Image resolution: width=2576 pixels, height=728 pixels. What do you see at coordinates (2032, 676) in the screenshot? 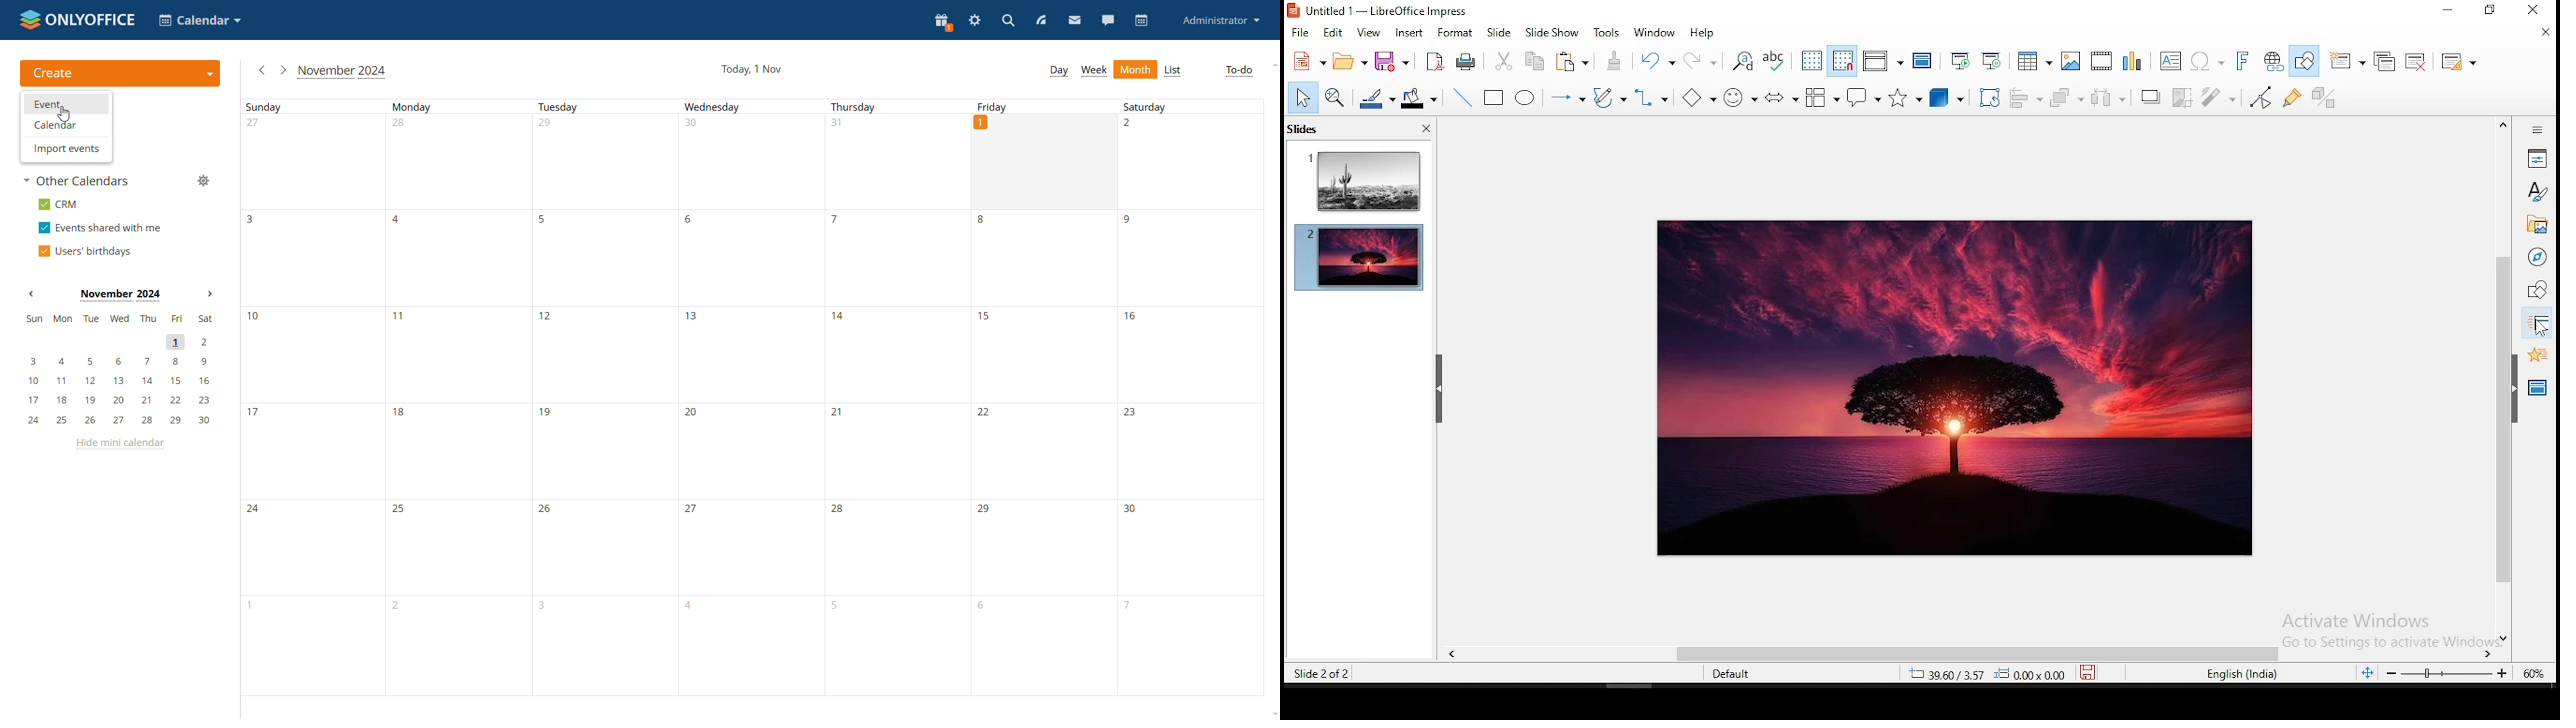
I see `0.00x0.00` at bounding box center [2032, 676].